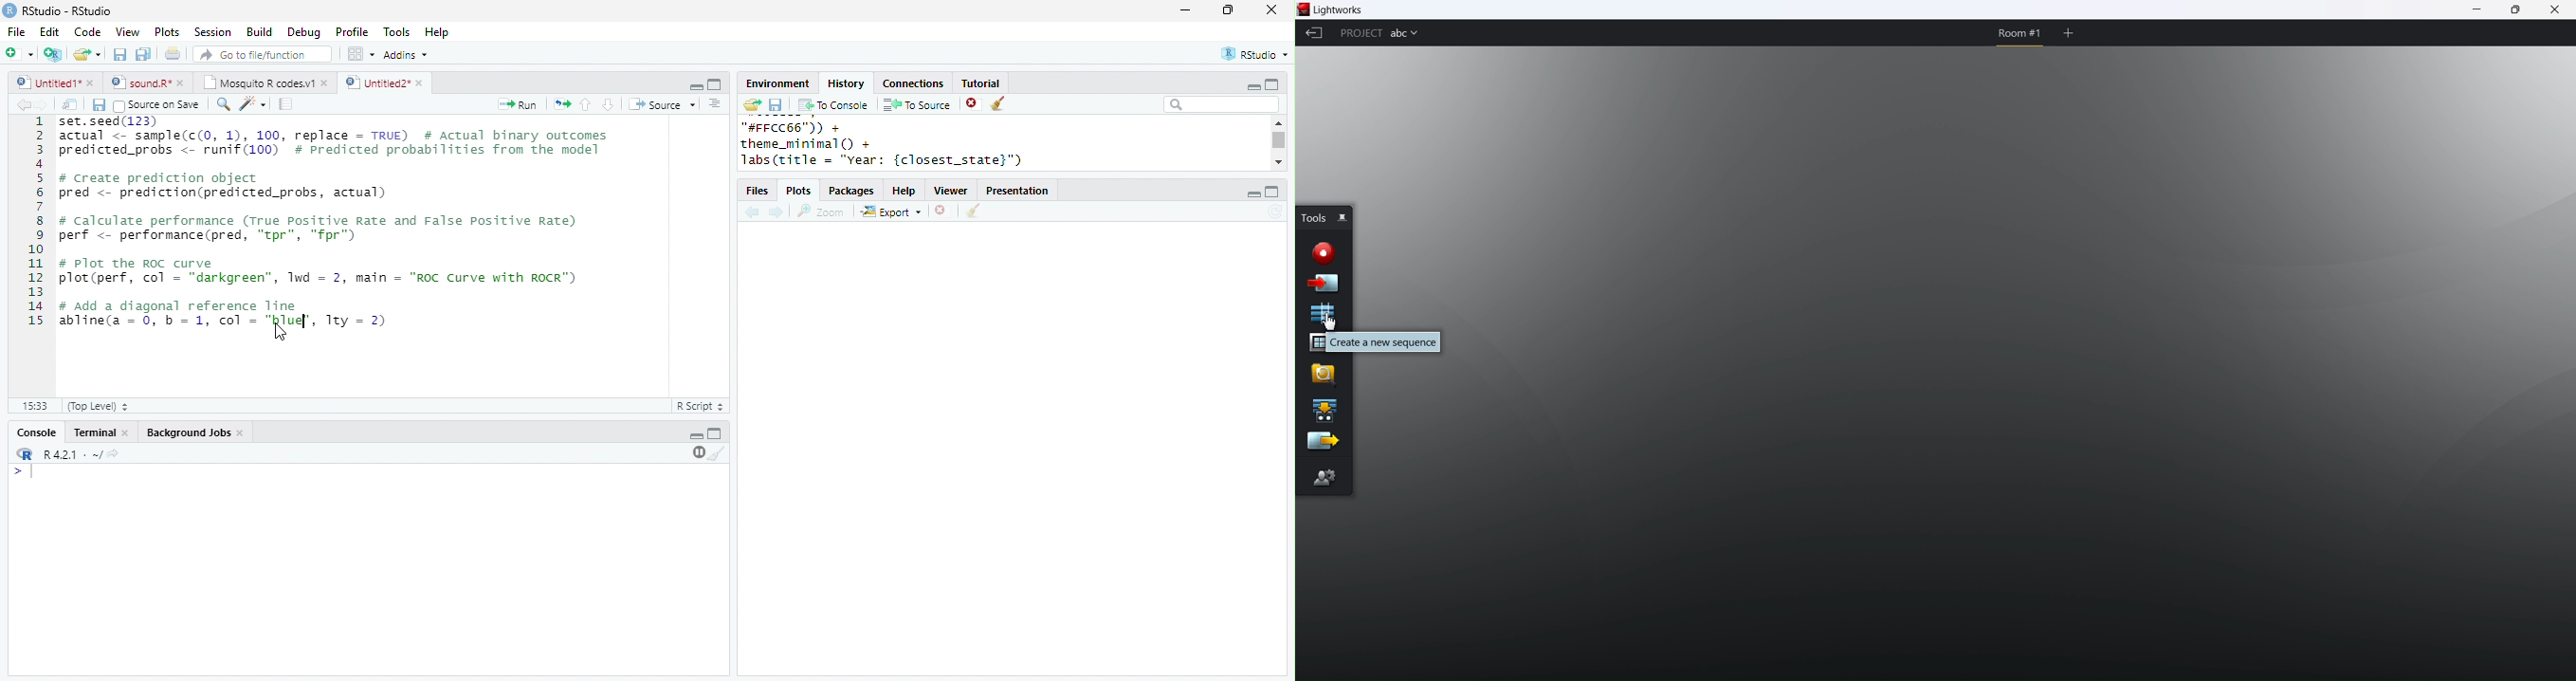 This screenshot has height=700, width=2576. Describe the element at coordinates (1278, 161) in the screenshot. I see `scroll down` at that location.